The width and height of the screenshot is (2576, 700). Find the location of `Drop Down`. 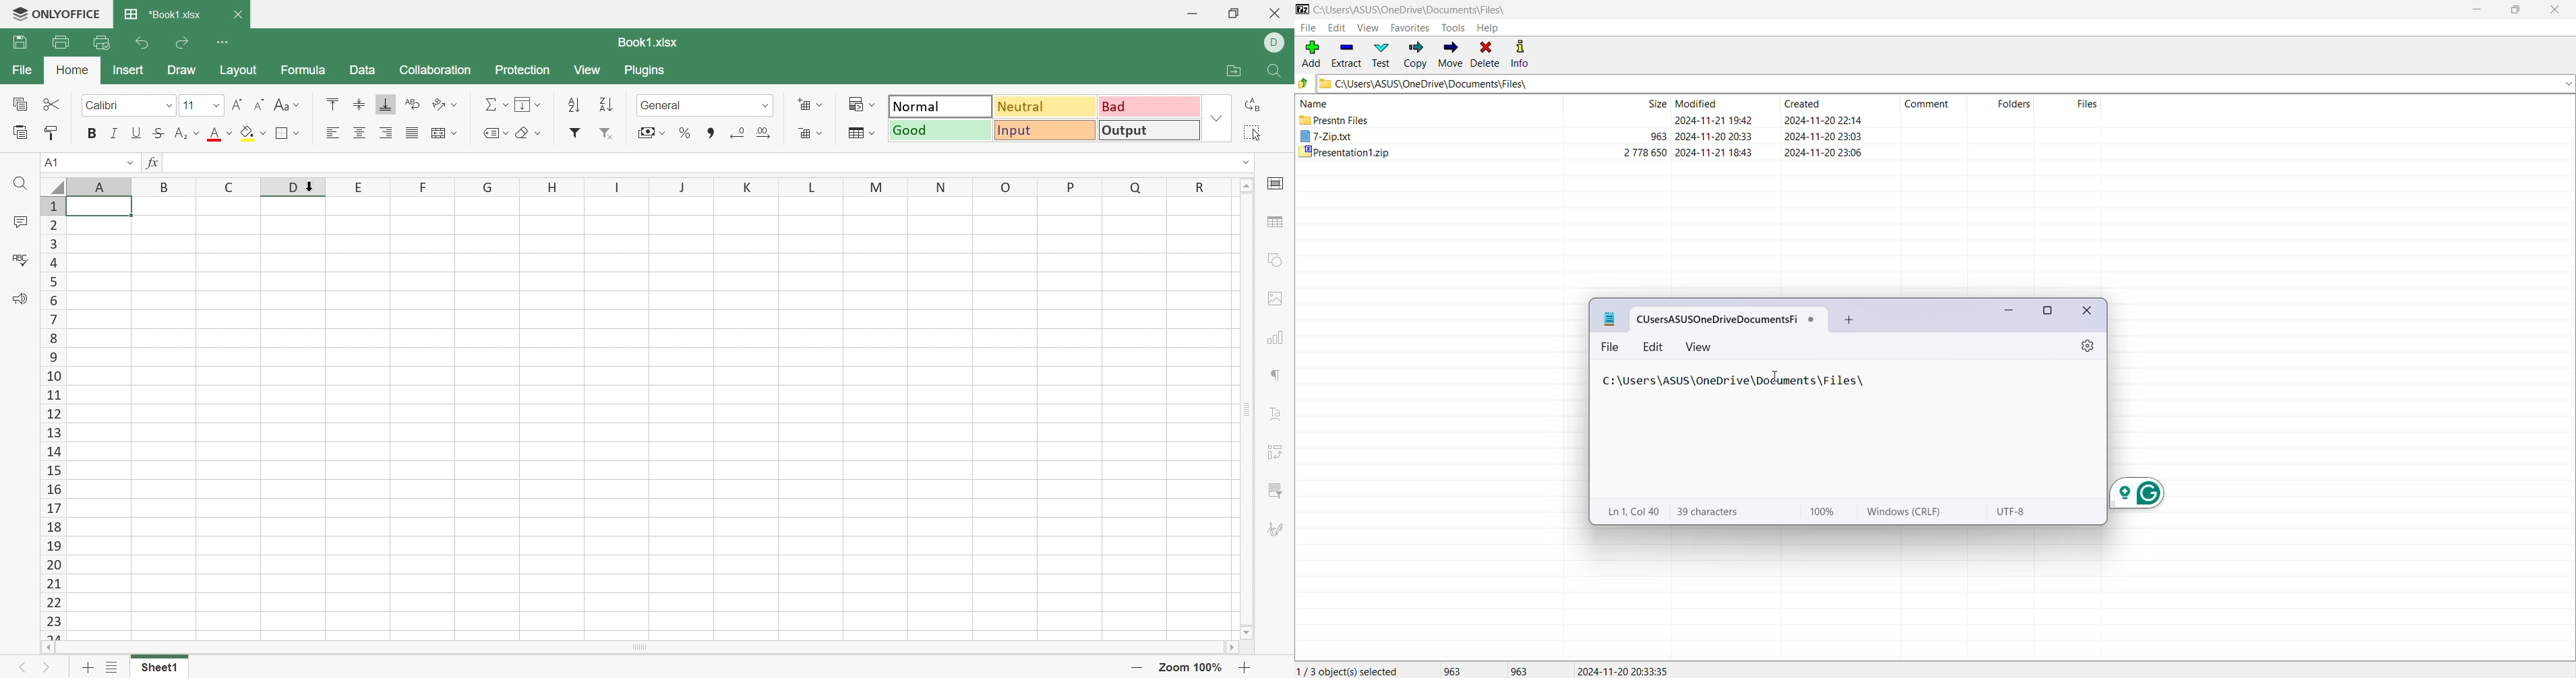

Drop Down is located at coordinates (129, 161).